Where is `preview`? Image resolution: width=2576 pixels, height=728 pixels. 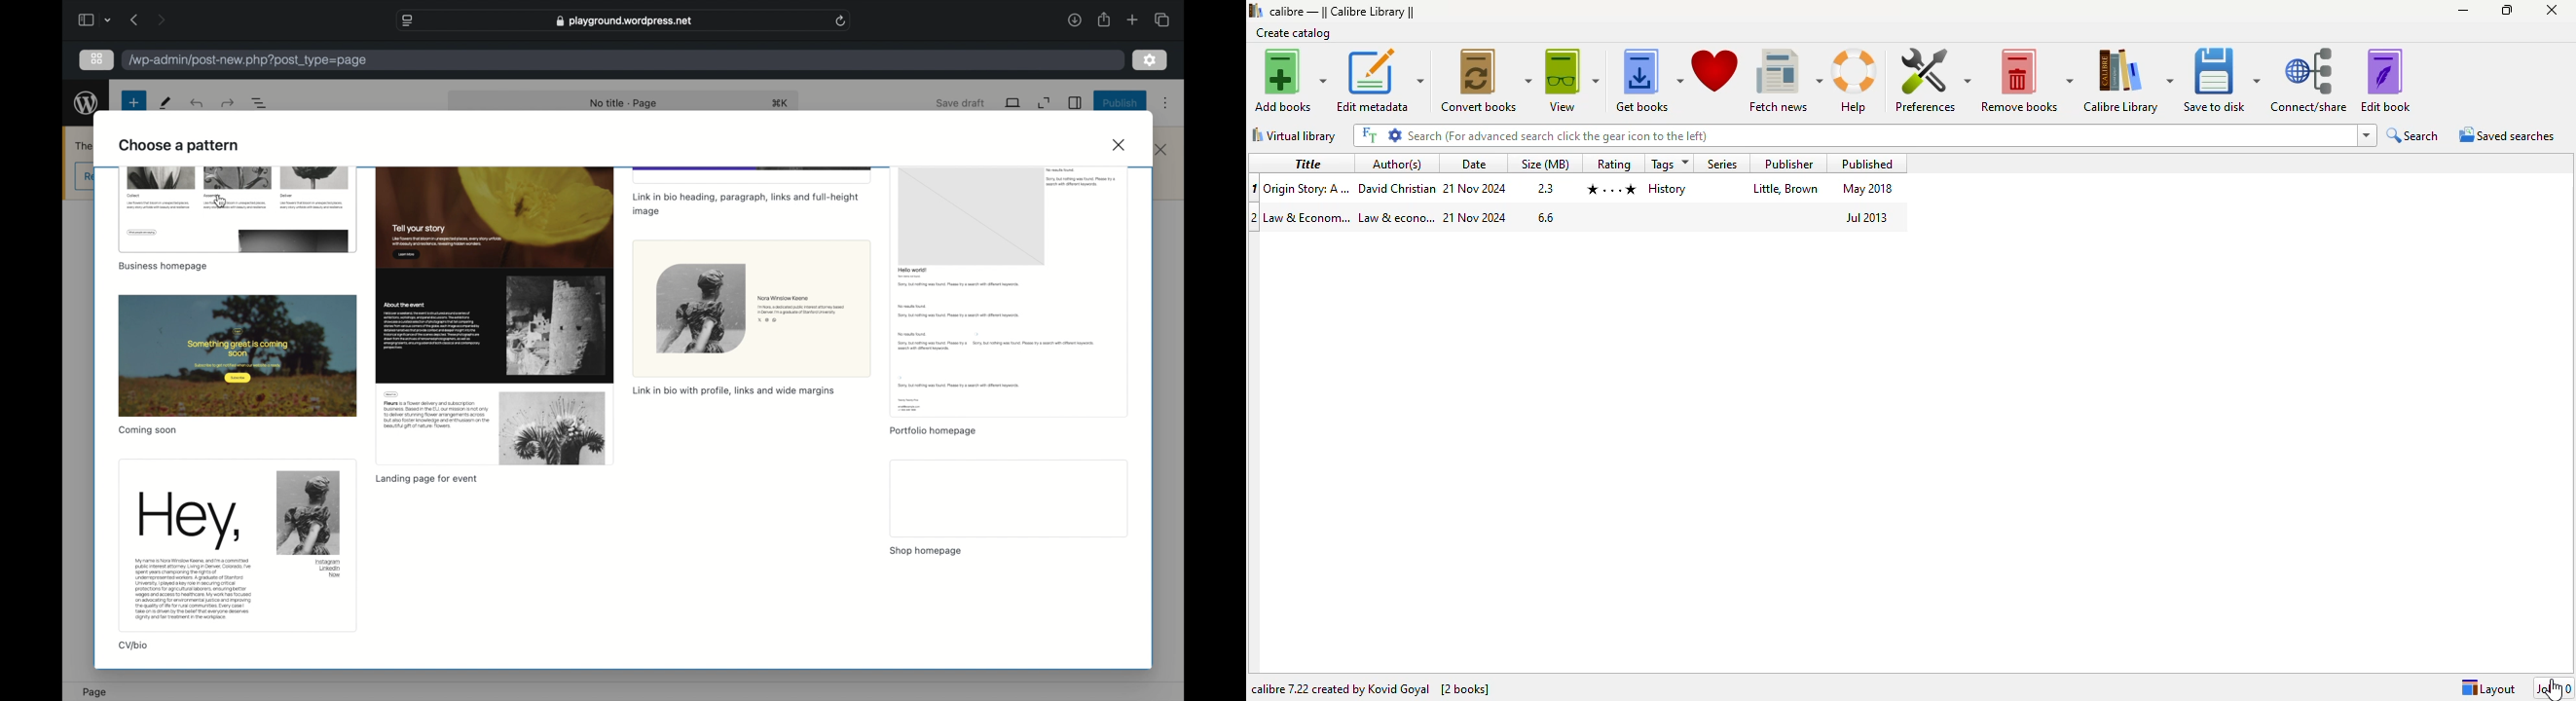
preview is located at coordinates (238, 355).